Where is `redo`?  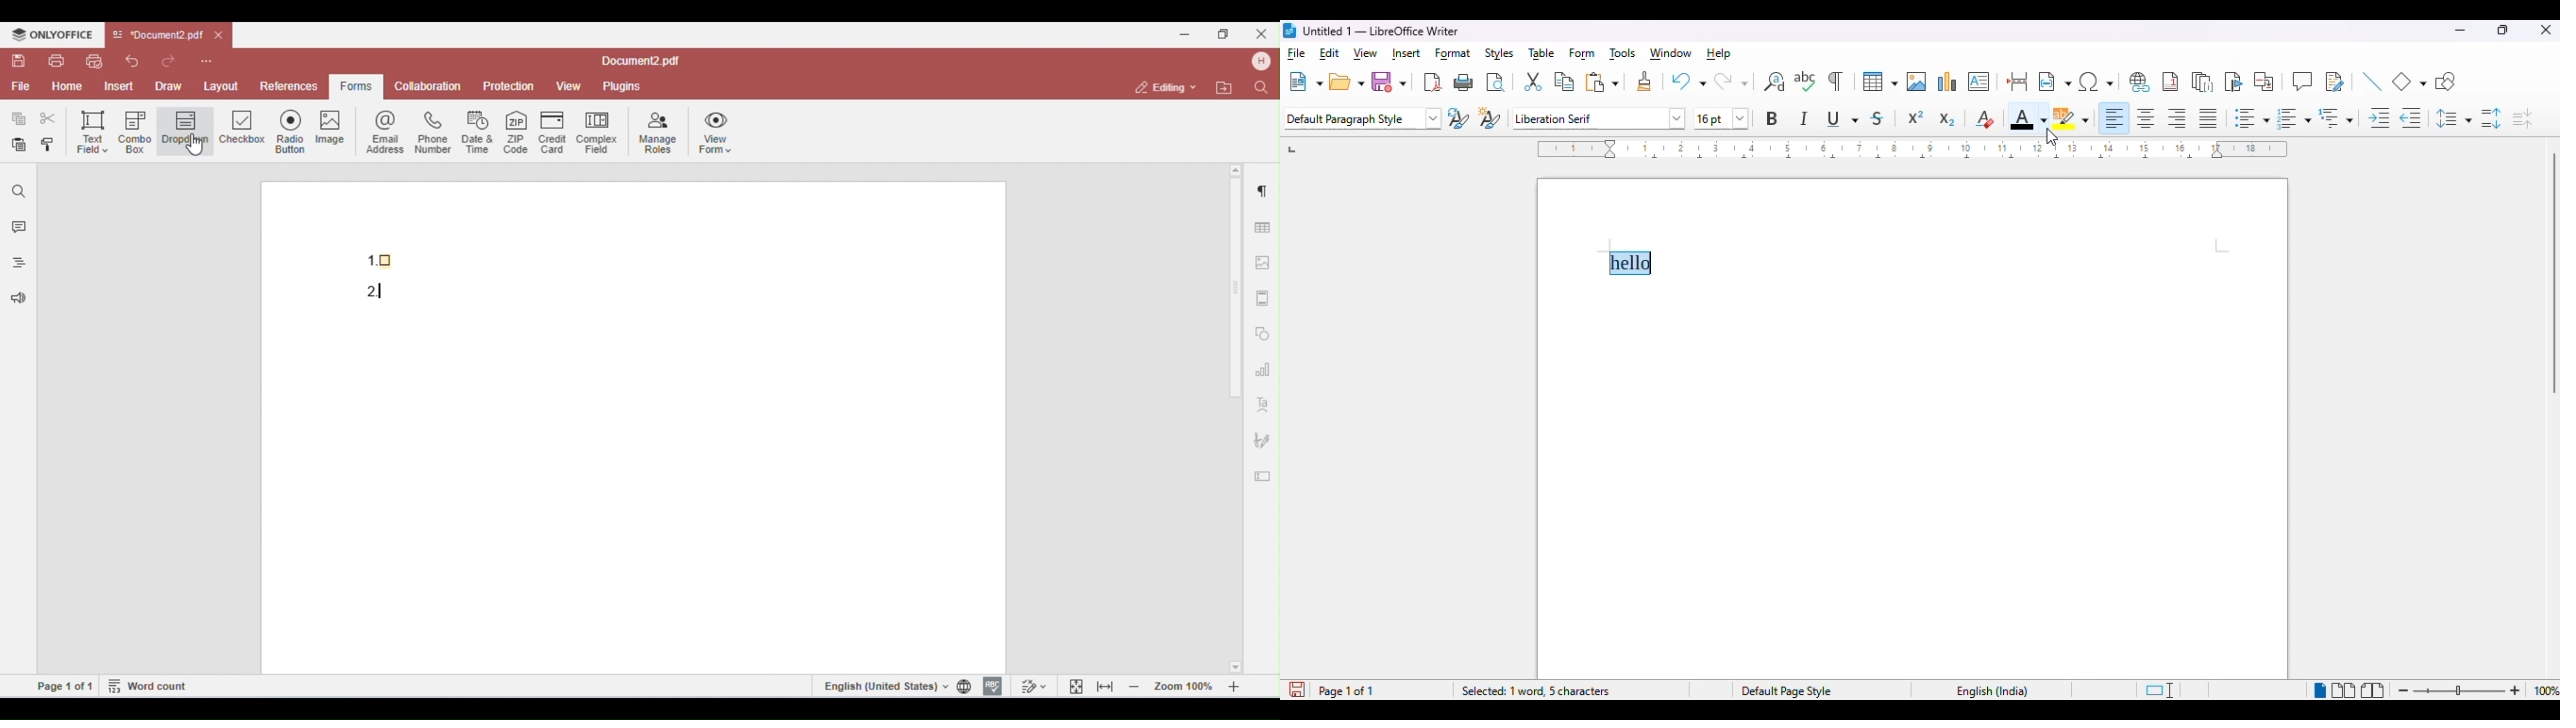 redo is located at coordinates (1730, 81).